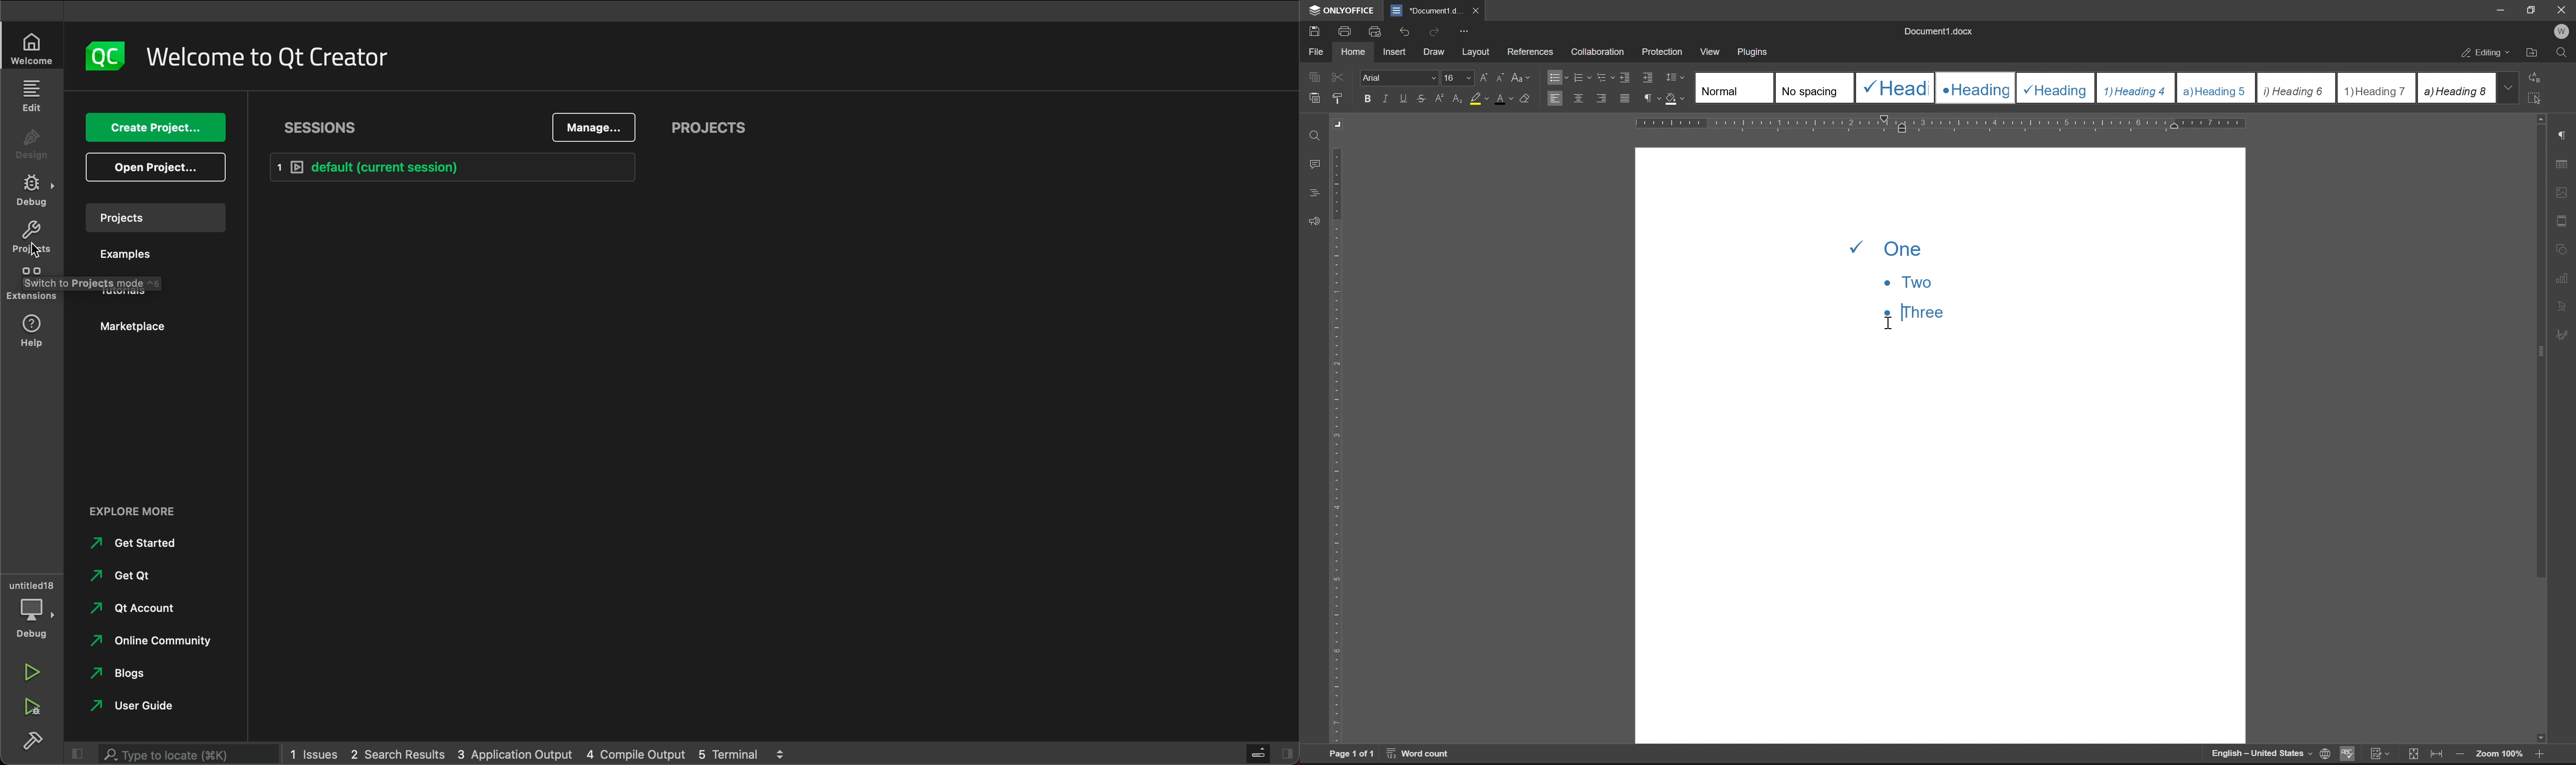 This screenshot has width=2576, height=784. What do you see at coordinates (1376, 32) in the screenshot?
I see `print preview` at bounding box center [1376, 32].